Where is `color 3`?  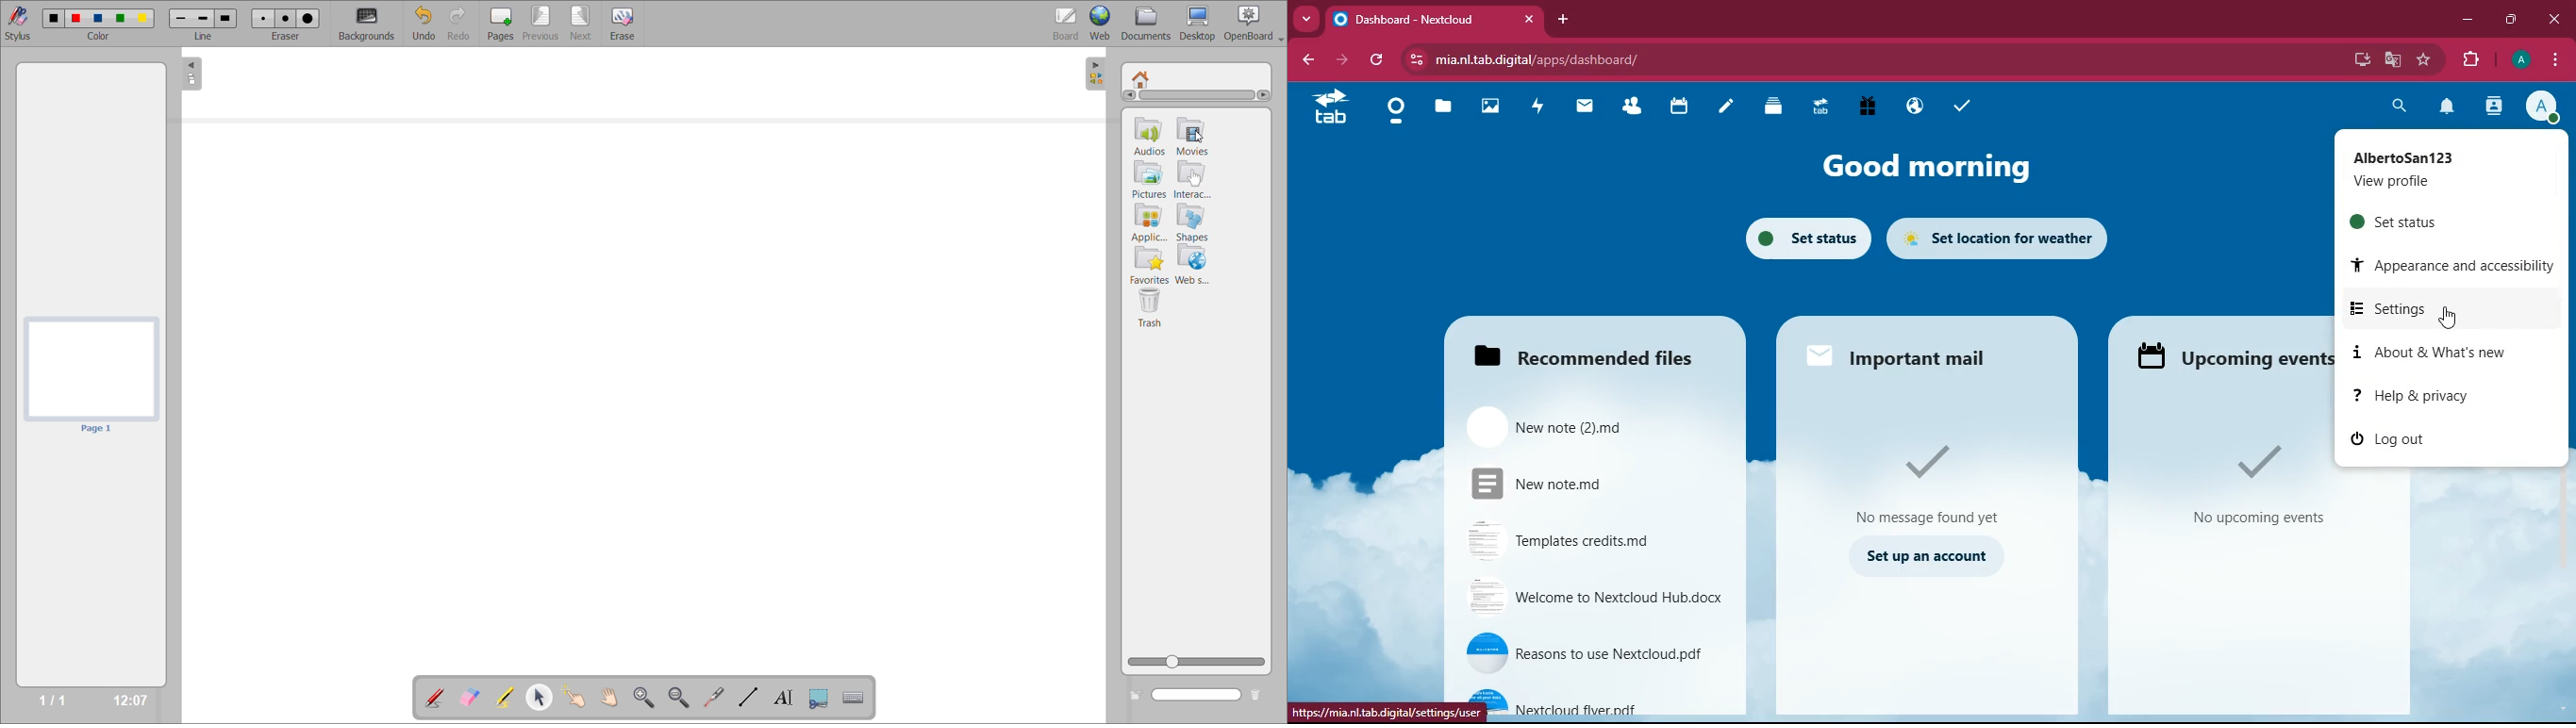 color 3 is located at coordinates (99, 17).